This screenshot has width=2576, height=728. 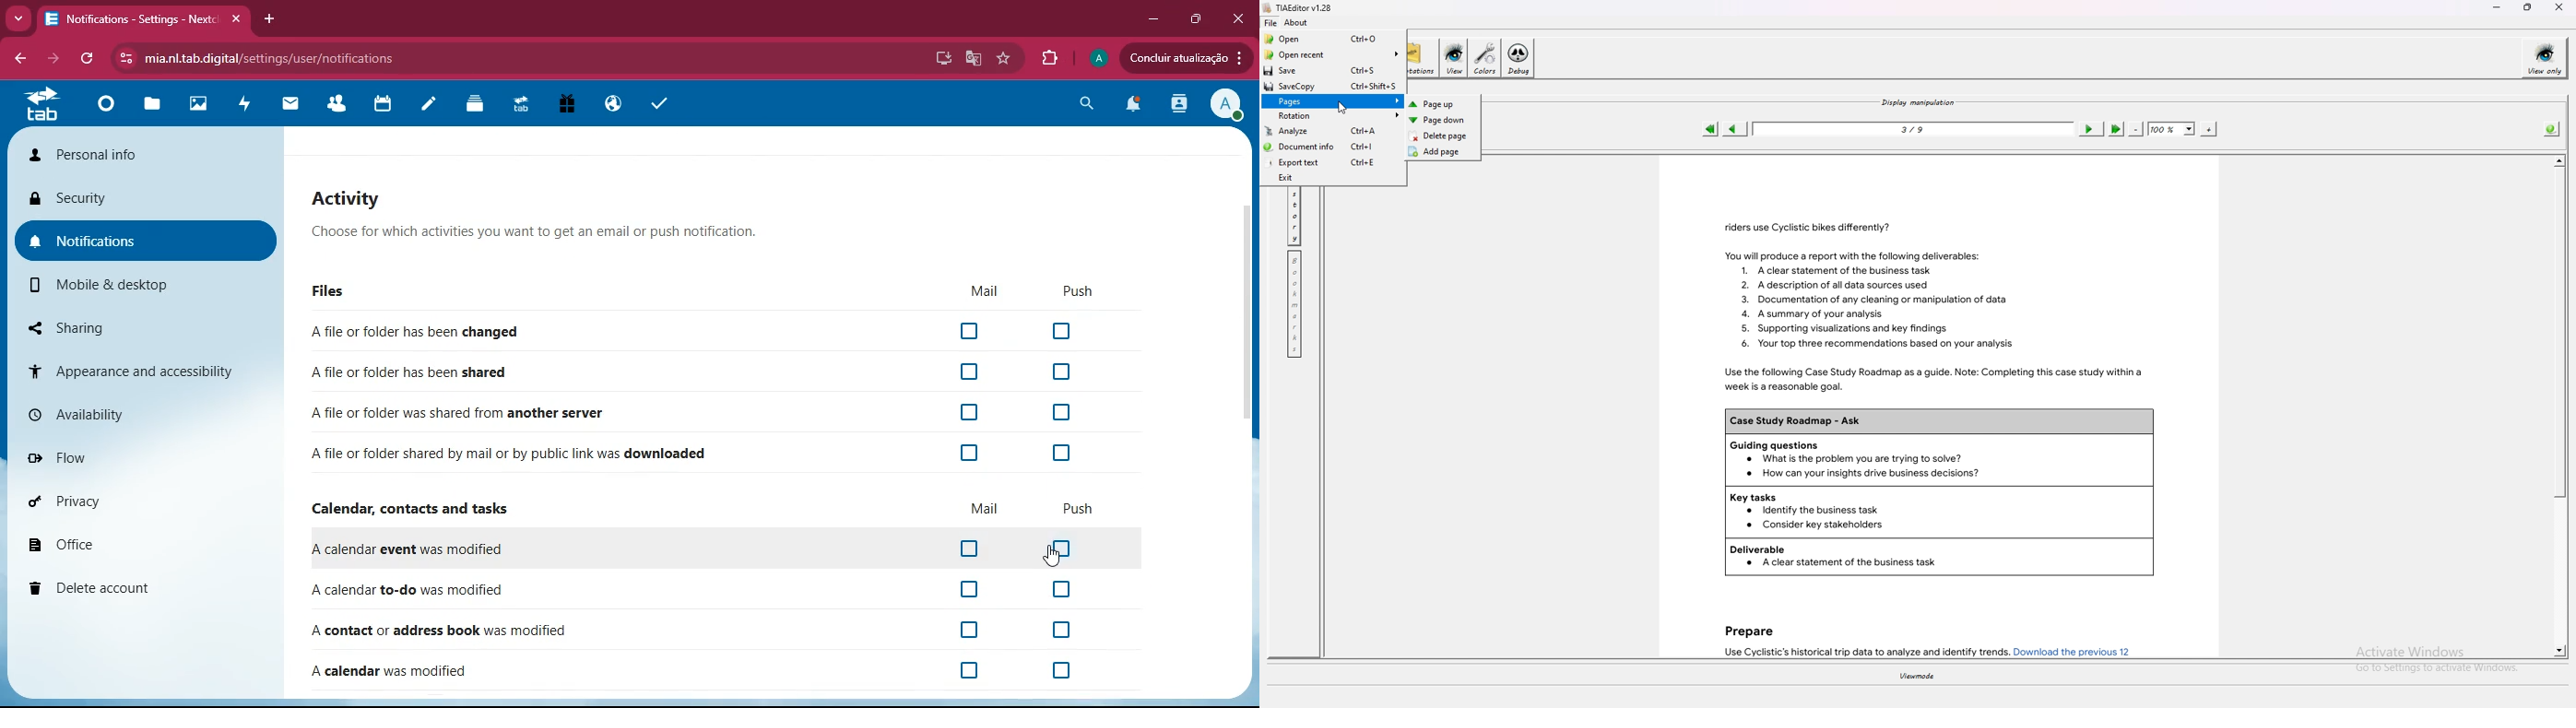 What do you see at coordinates (385, 103) in the screenshot?
I see `Calendar` at bounding box center [385, 103].